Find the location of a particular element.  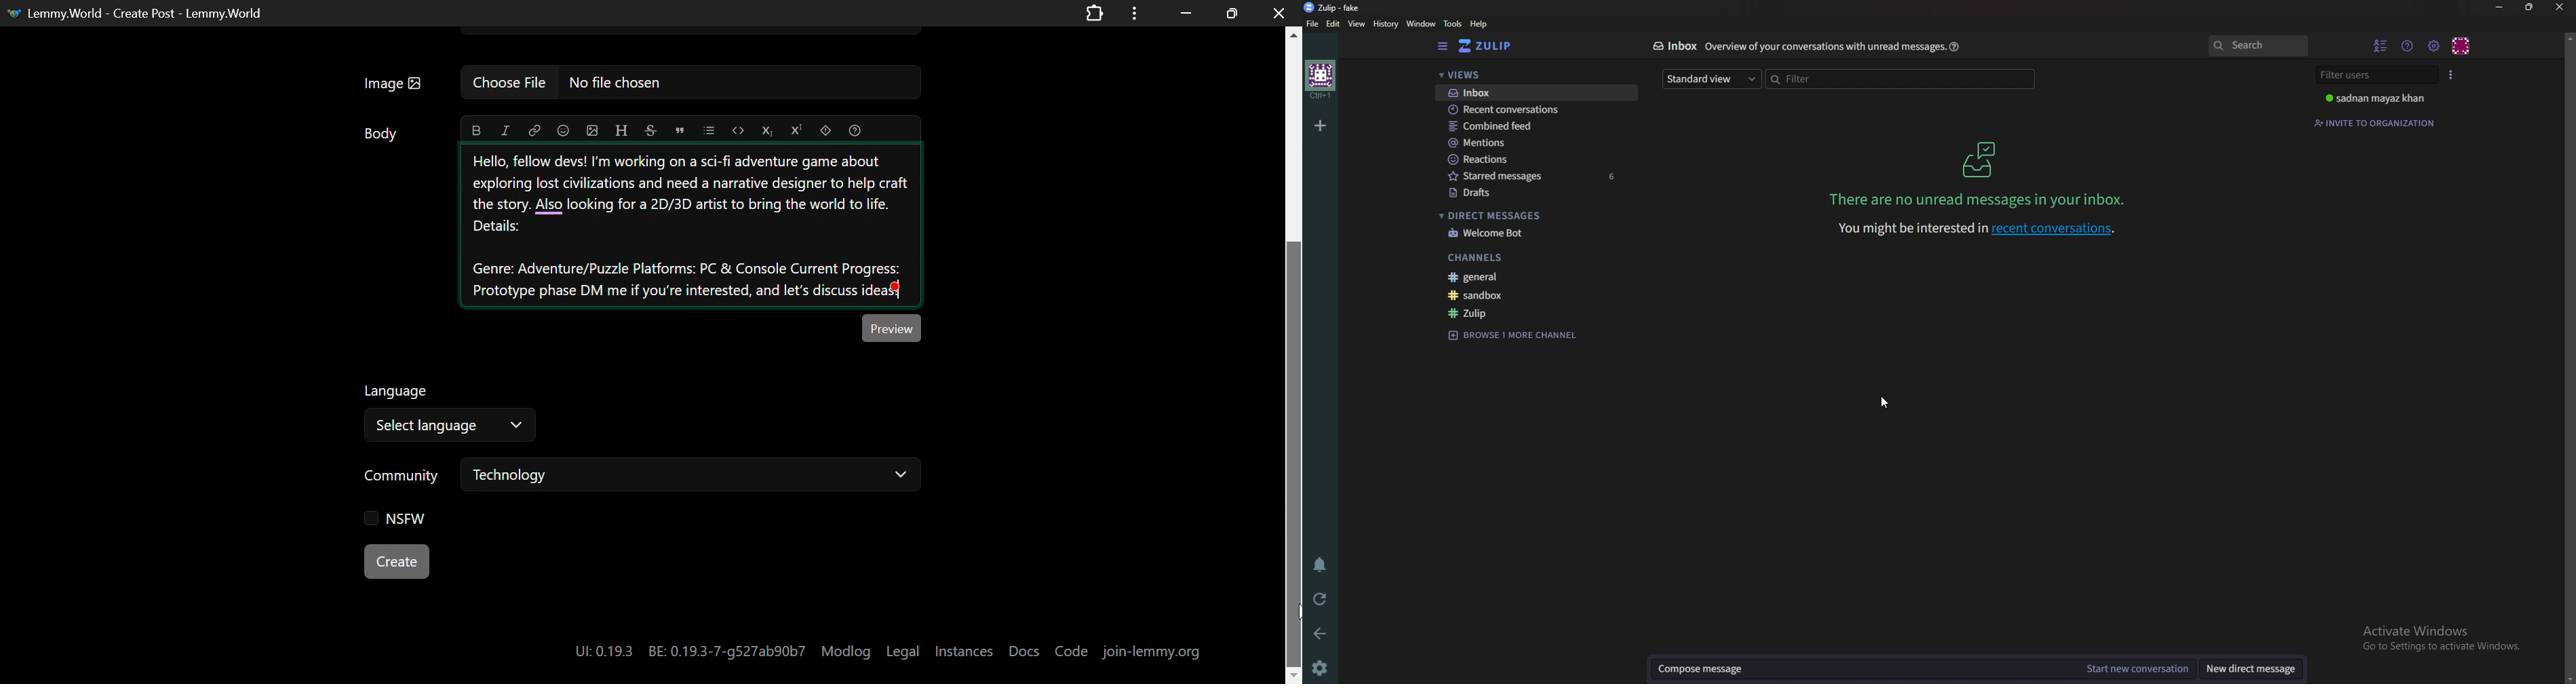

spoiler is located at coordinates (825, 130).